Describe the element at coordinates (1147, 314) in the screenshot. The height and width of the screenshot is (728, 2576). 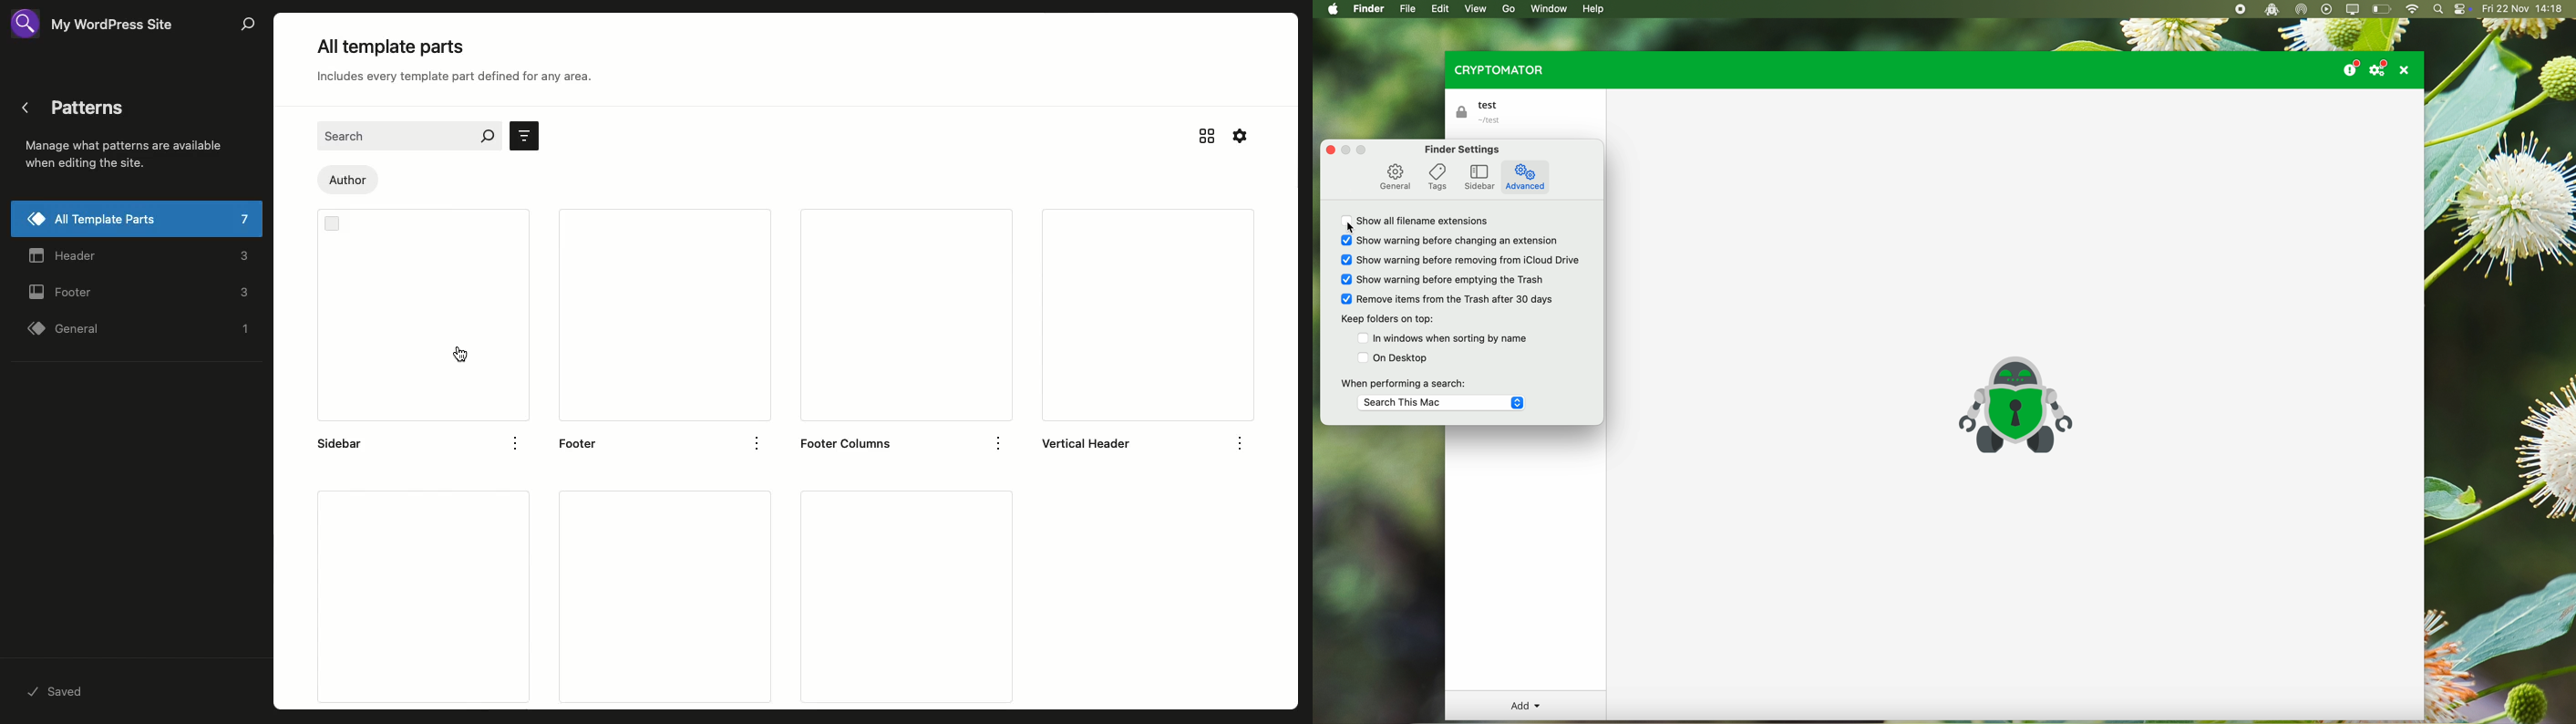
I see `Vertical header` at that location.